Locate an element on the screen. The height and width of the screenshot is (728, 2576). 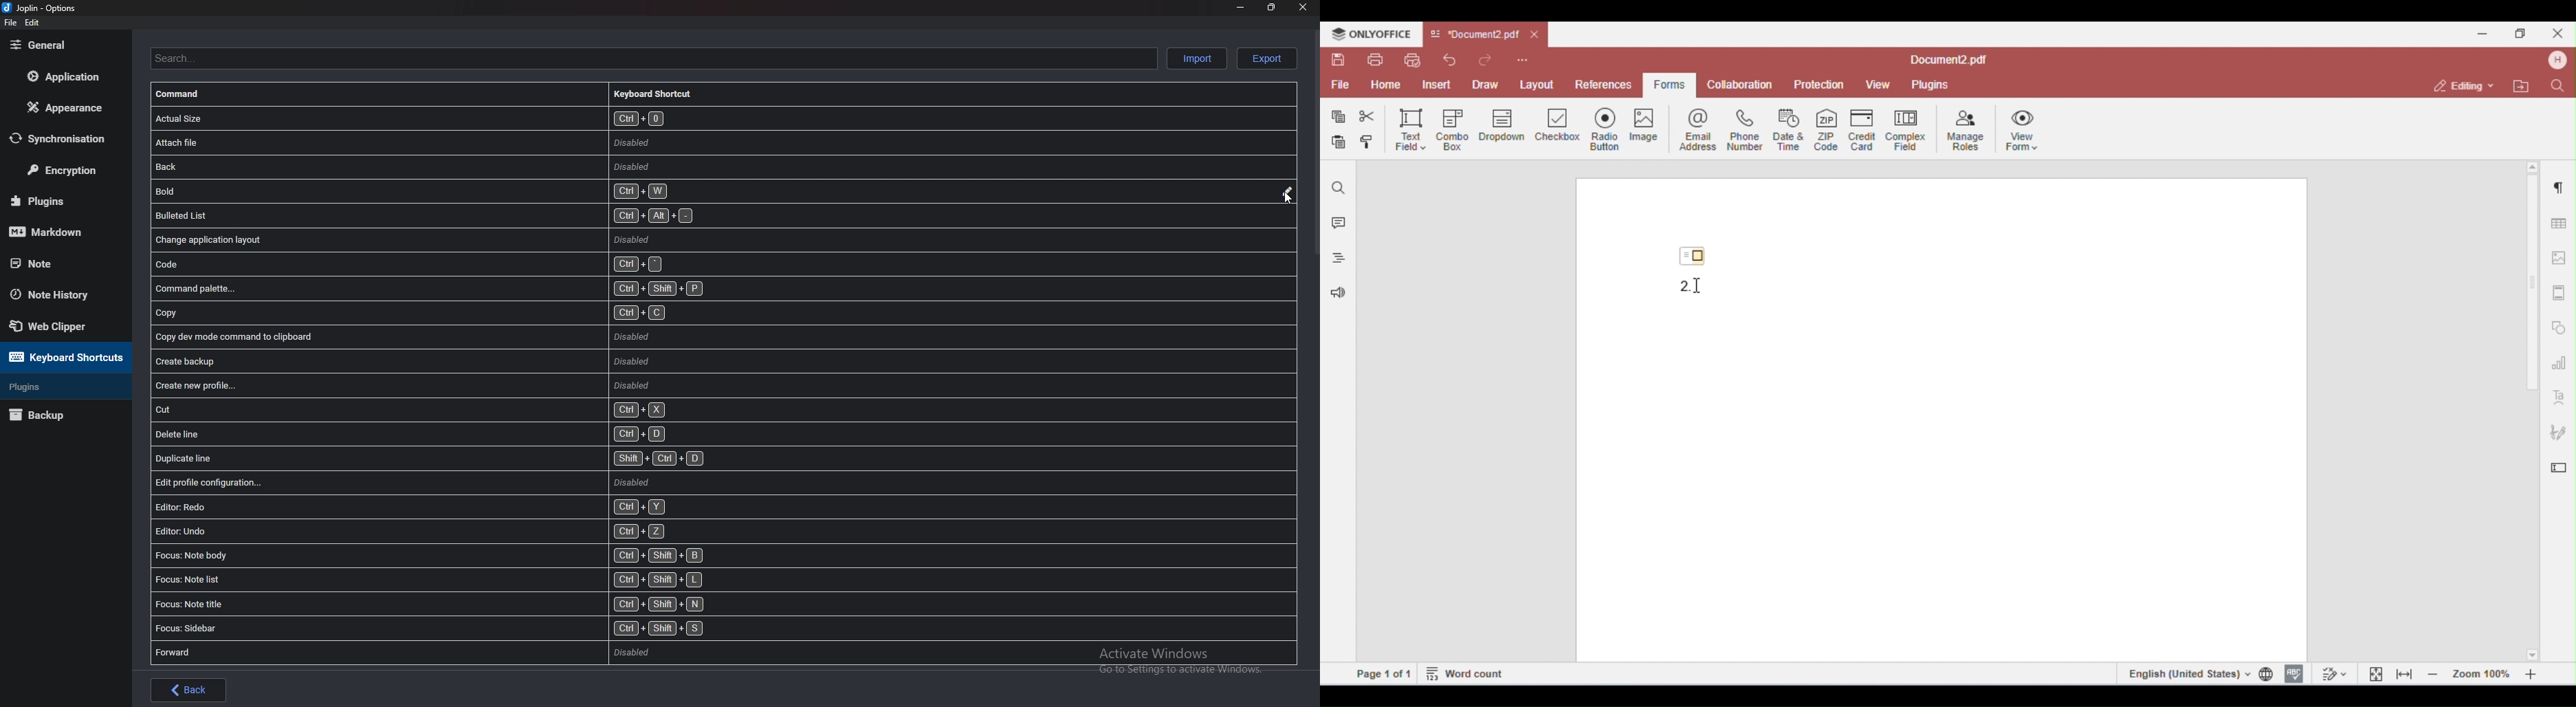
search is located at coordinates (650, 57).